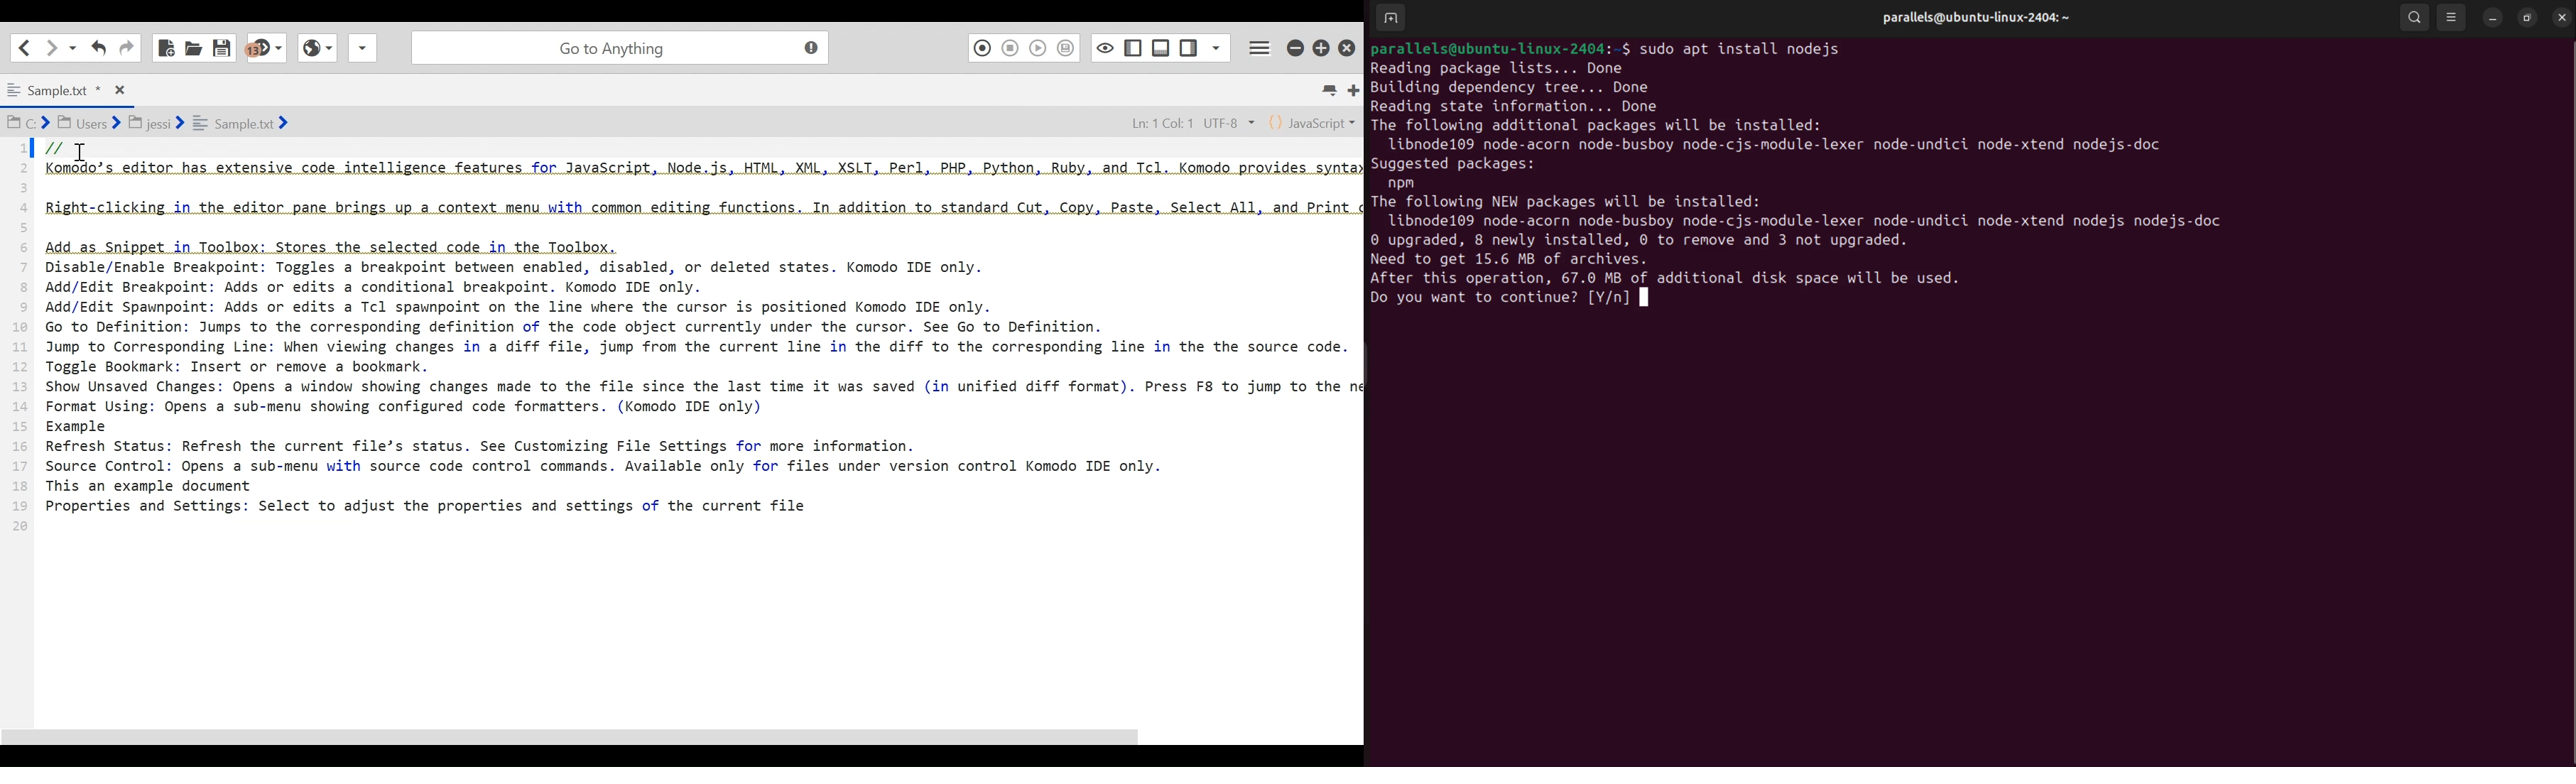 This screenshot has height=784, width=2576. Describe the element at coordinates (2527, 17) in the screenshot. I see `resize` at that location.